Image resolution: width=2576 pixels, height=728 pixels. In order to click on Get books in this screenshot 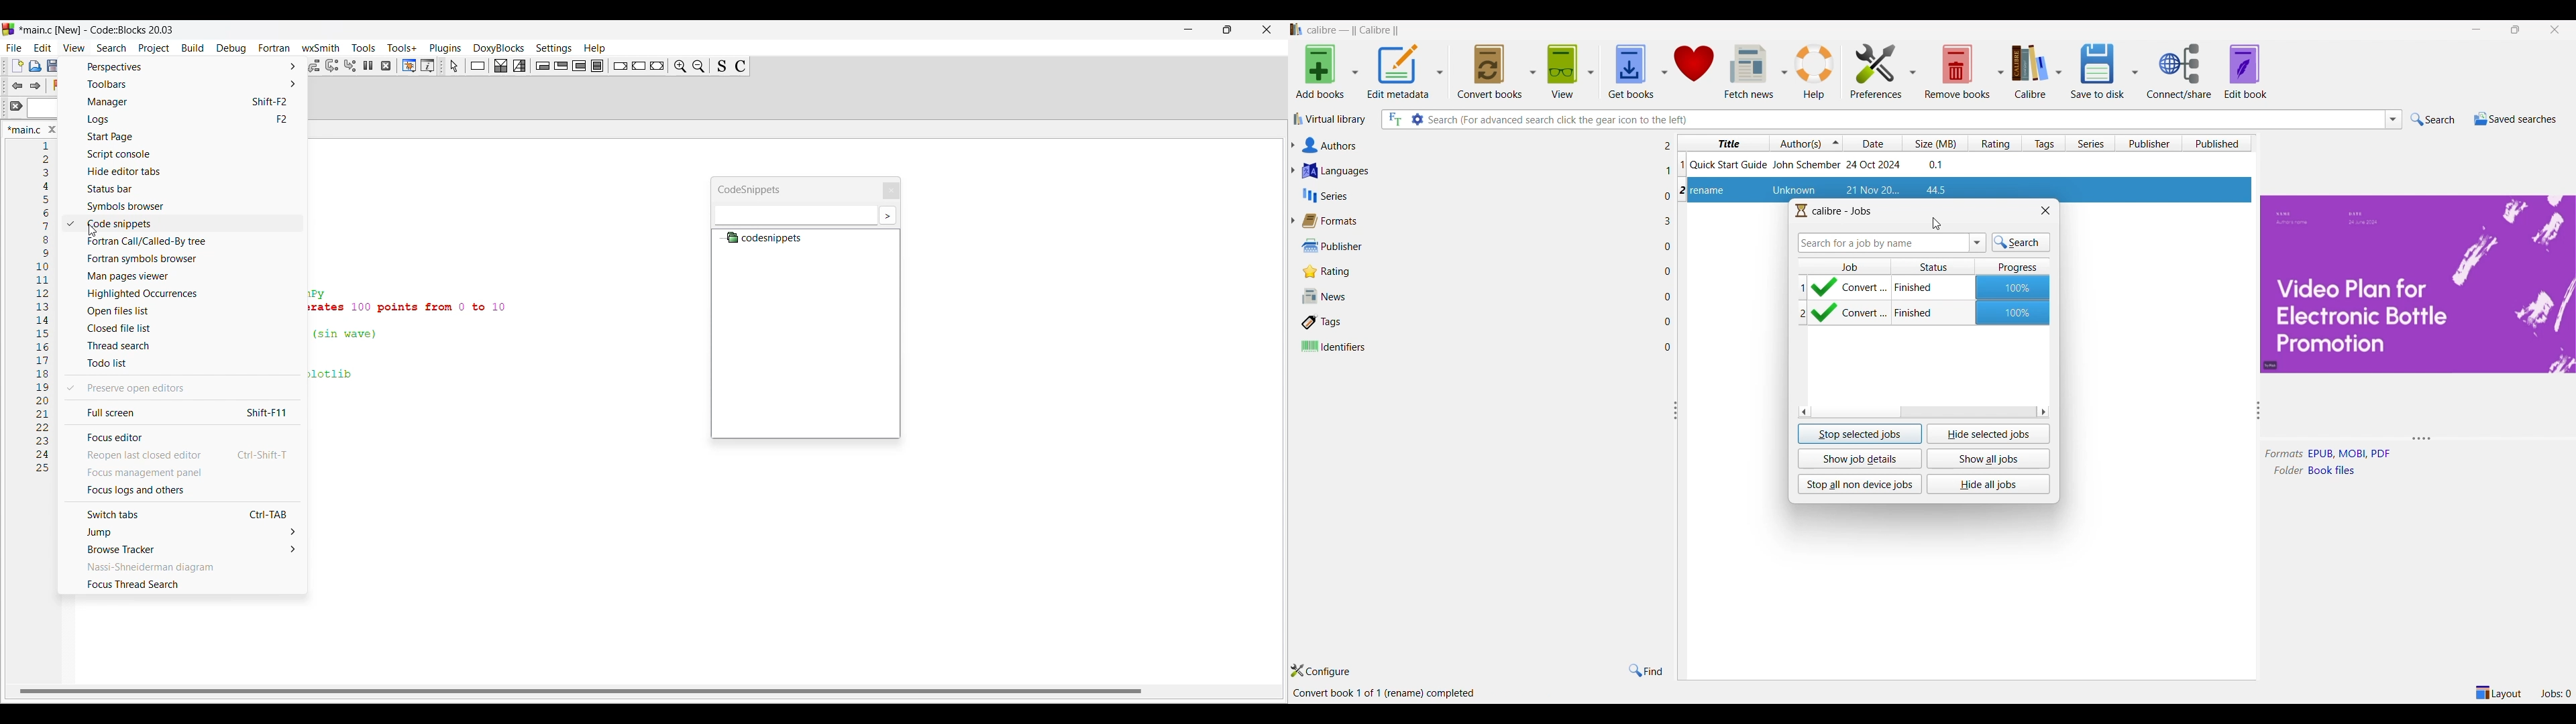, I will do `click(1631, 72)`.